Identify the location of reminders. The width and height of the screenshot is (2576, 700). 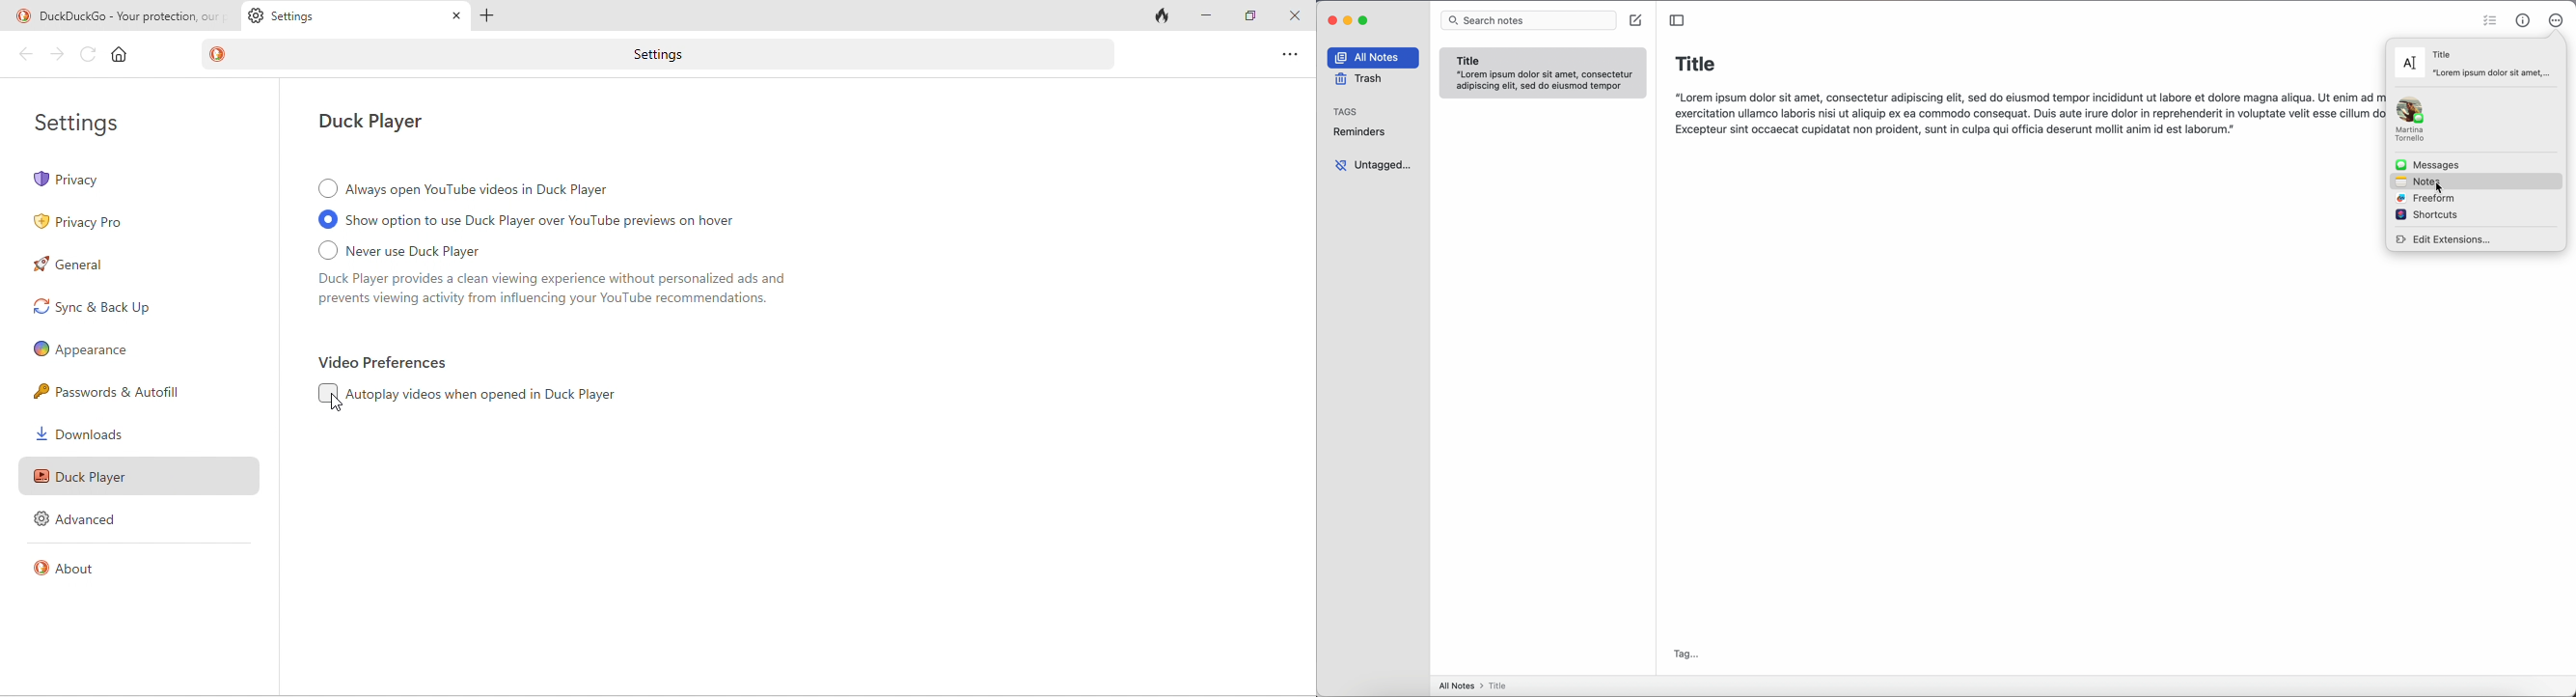
(1363, 132).